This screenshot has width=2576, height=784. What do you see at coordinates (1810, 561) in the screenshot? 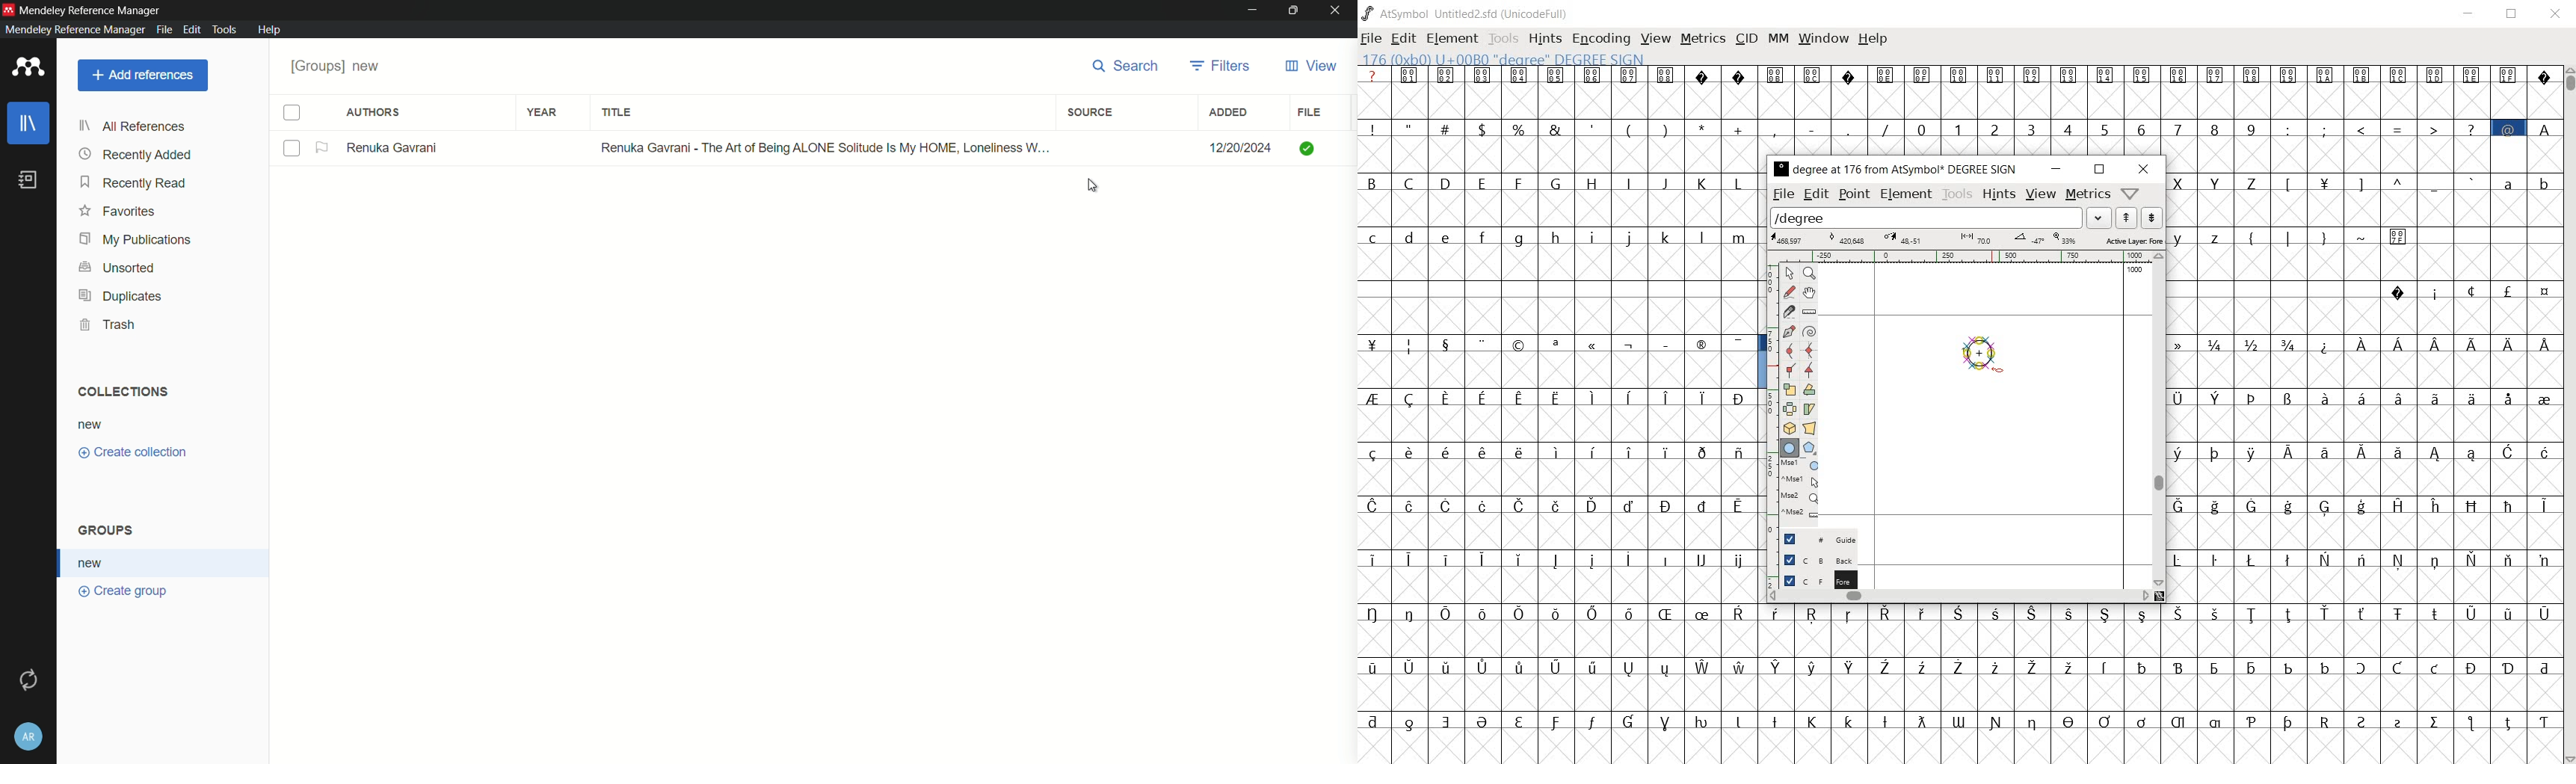
I see `background` at bounding box center [1810, 561].